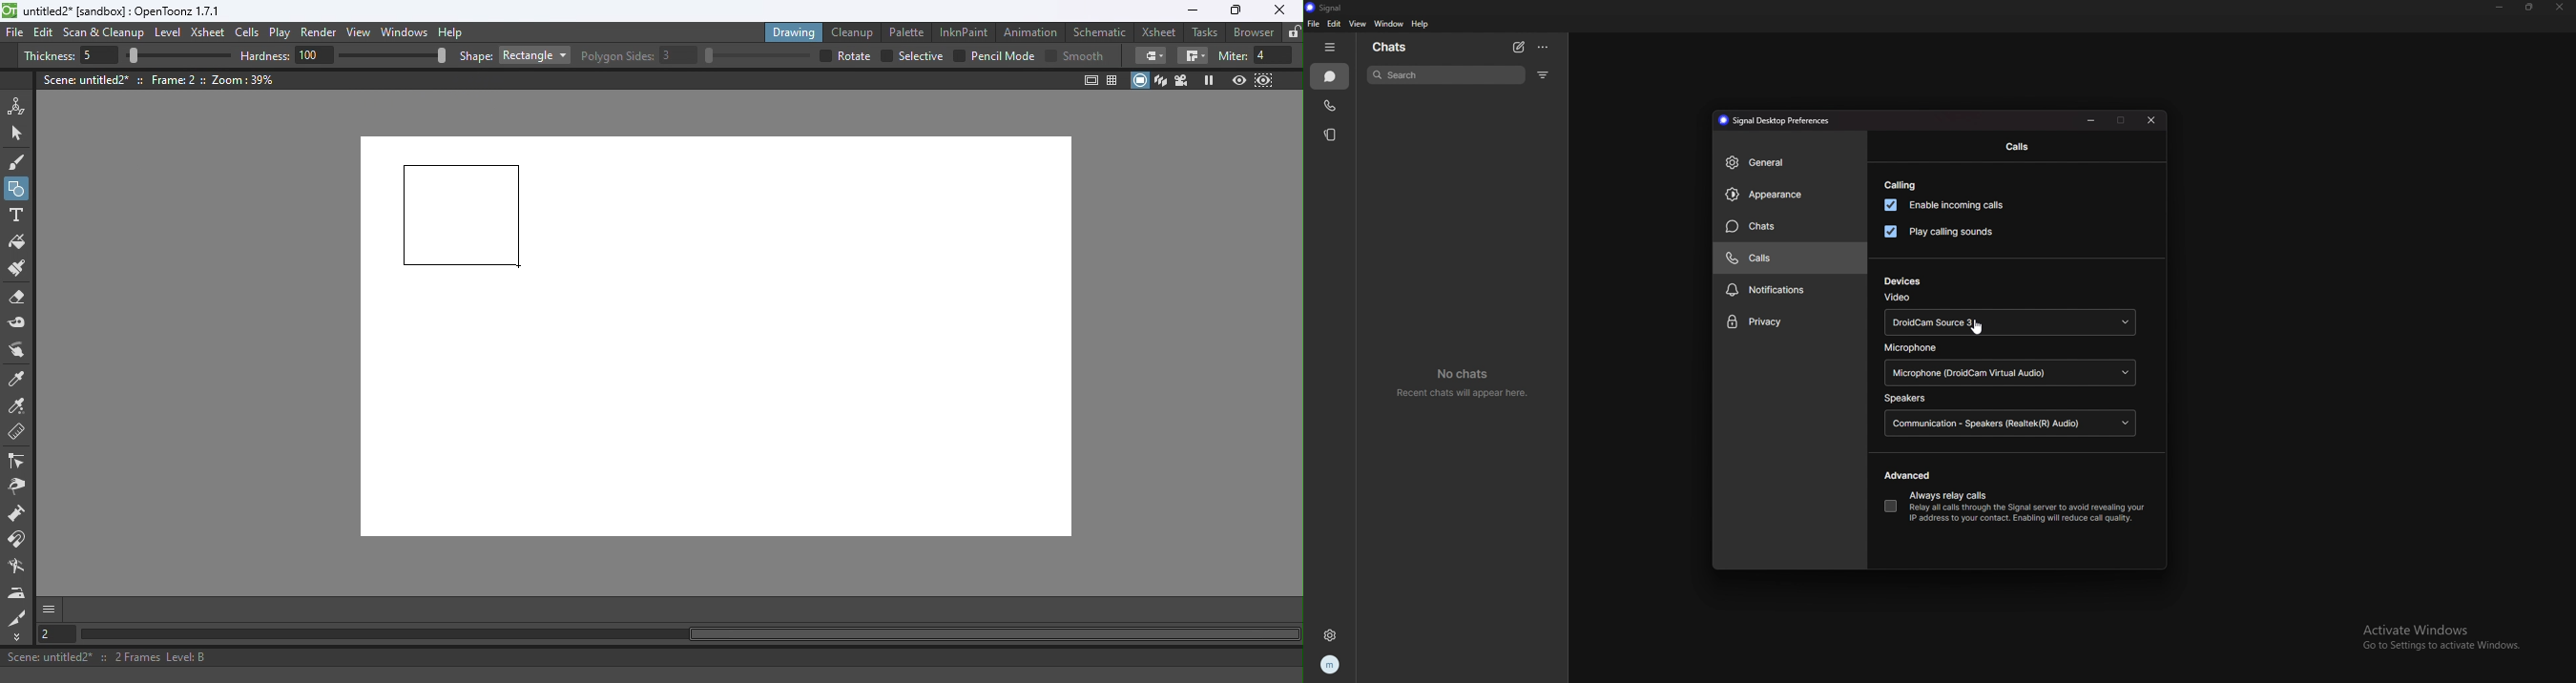 This screenshot has width=2576, height=700. Describe the element at coordinates (534, 55) in the screenshot. I see `Rectangle ` at that location.